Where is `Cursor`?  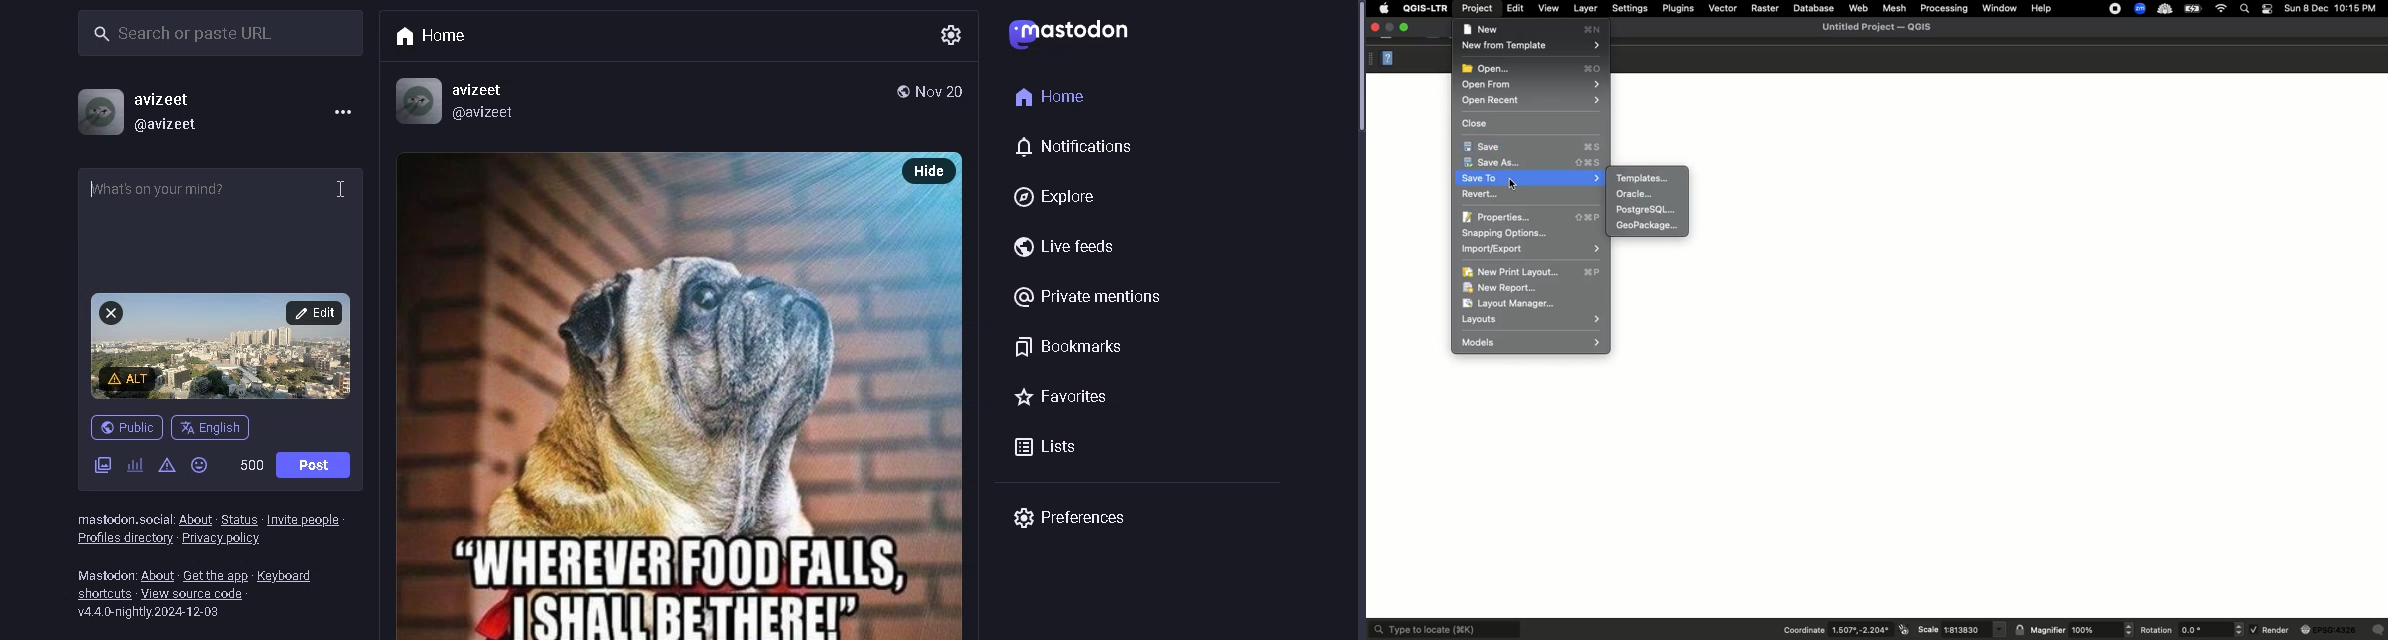
Cursor is located at coordinates (339, 190).